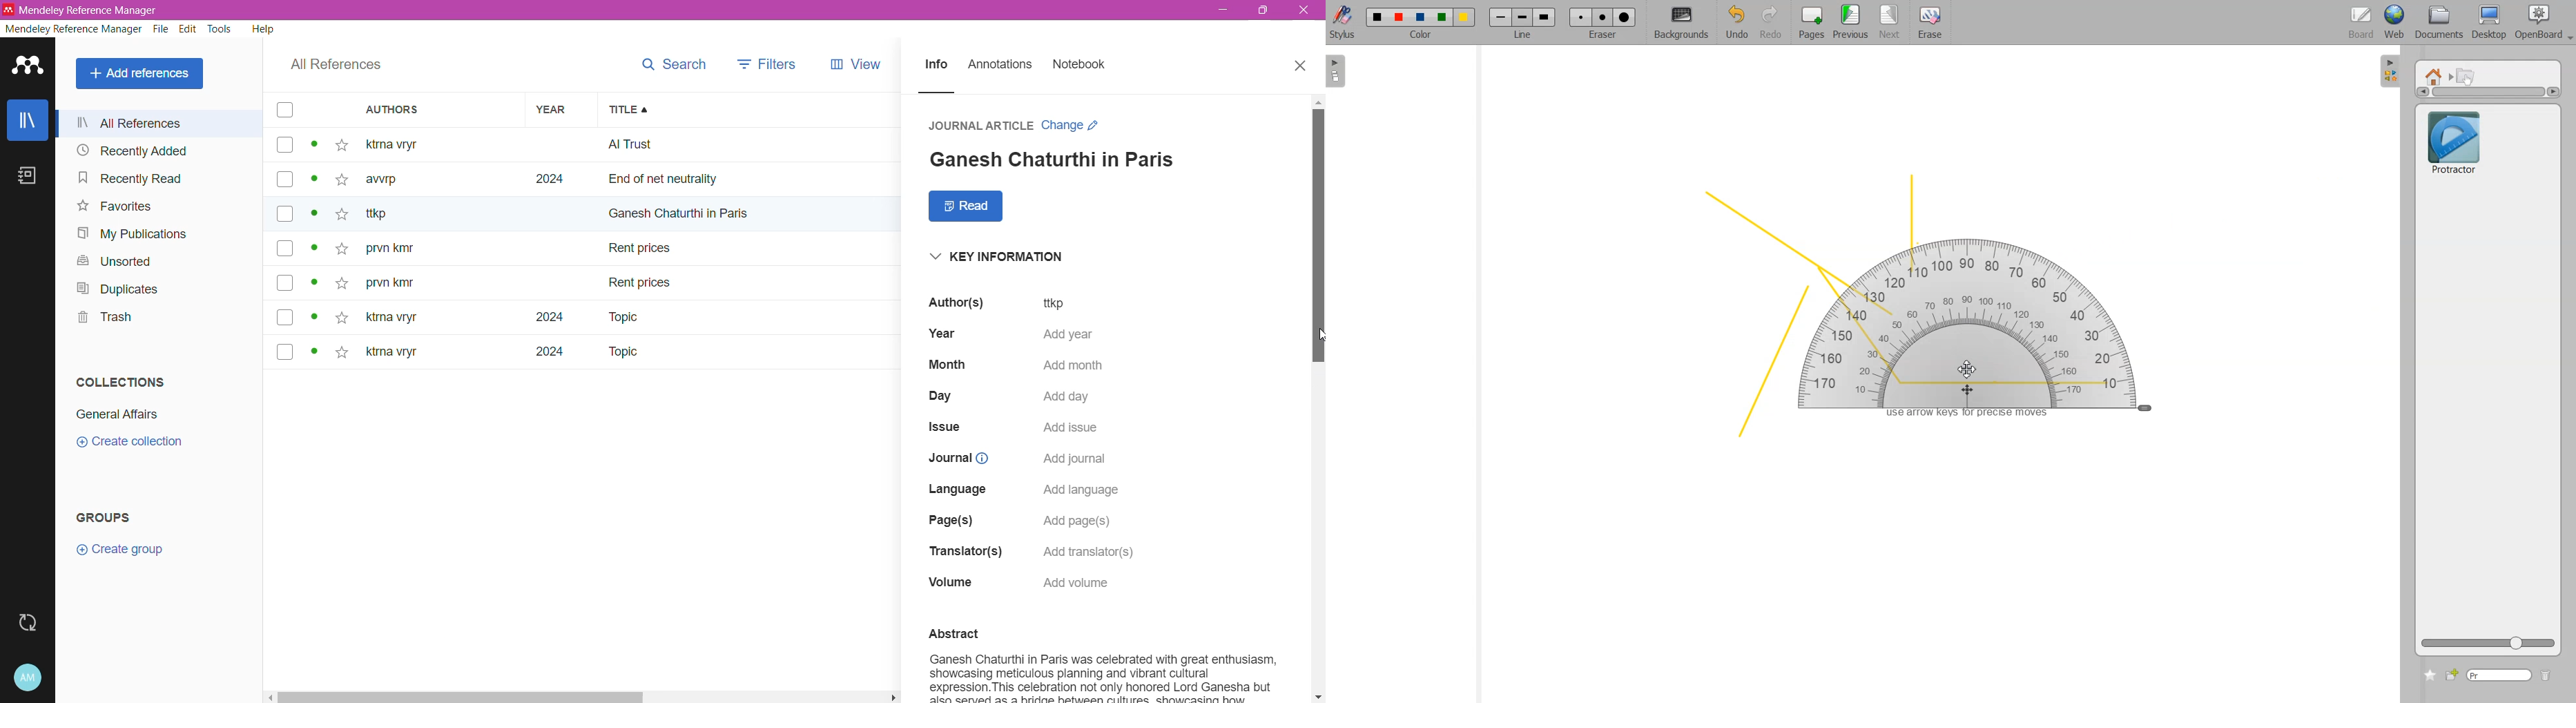 This screenshot has width=2576, height=728. Describe the element at coordinates (748, 110) in the screenshot. I see `Title` at that location.